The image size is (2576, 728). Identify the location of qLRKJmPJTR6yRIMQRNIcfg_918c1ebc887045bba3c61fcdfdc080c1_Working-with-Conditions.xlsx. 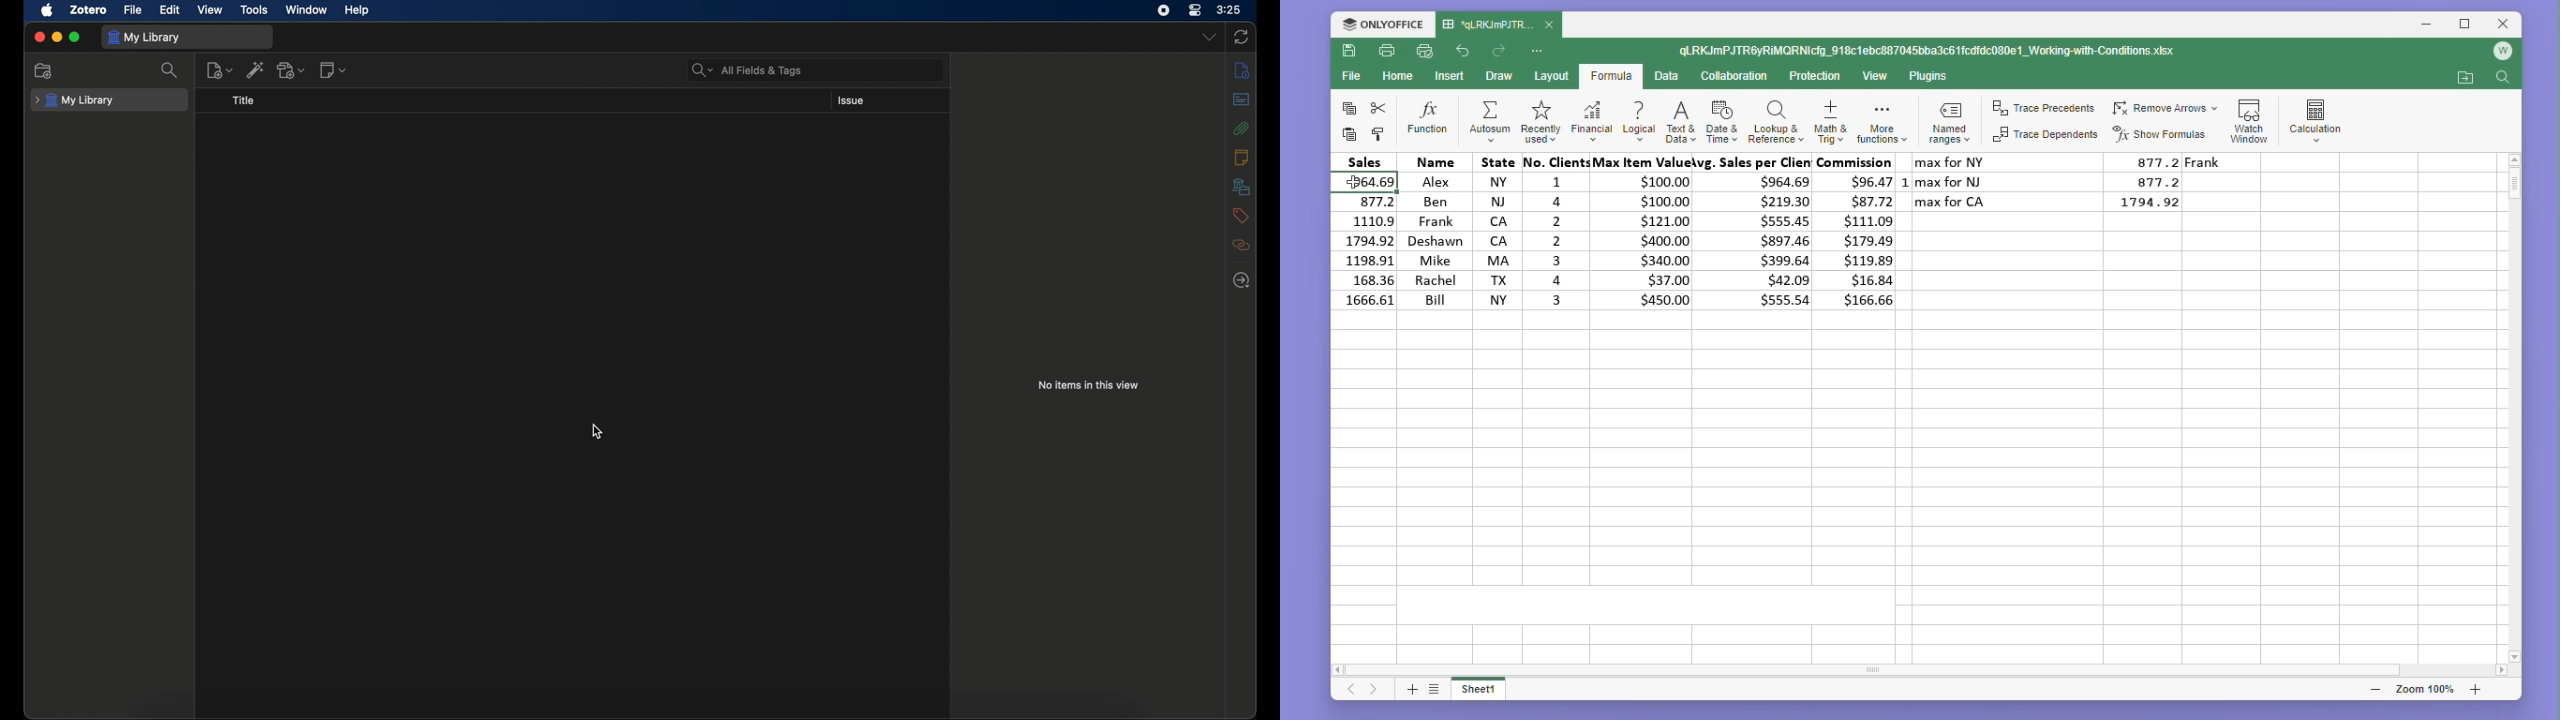
(1931, 49).